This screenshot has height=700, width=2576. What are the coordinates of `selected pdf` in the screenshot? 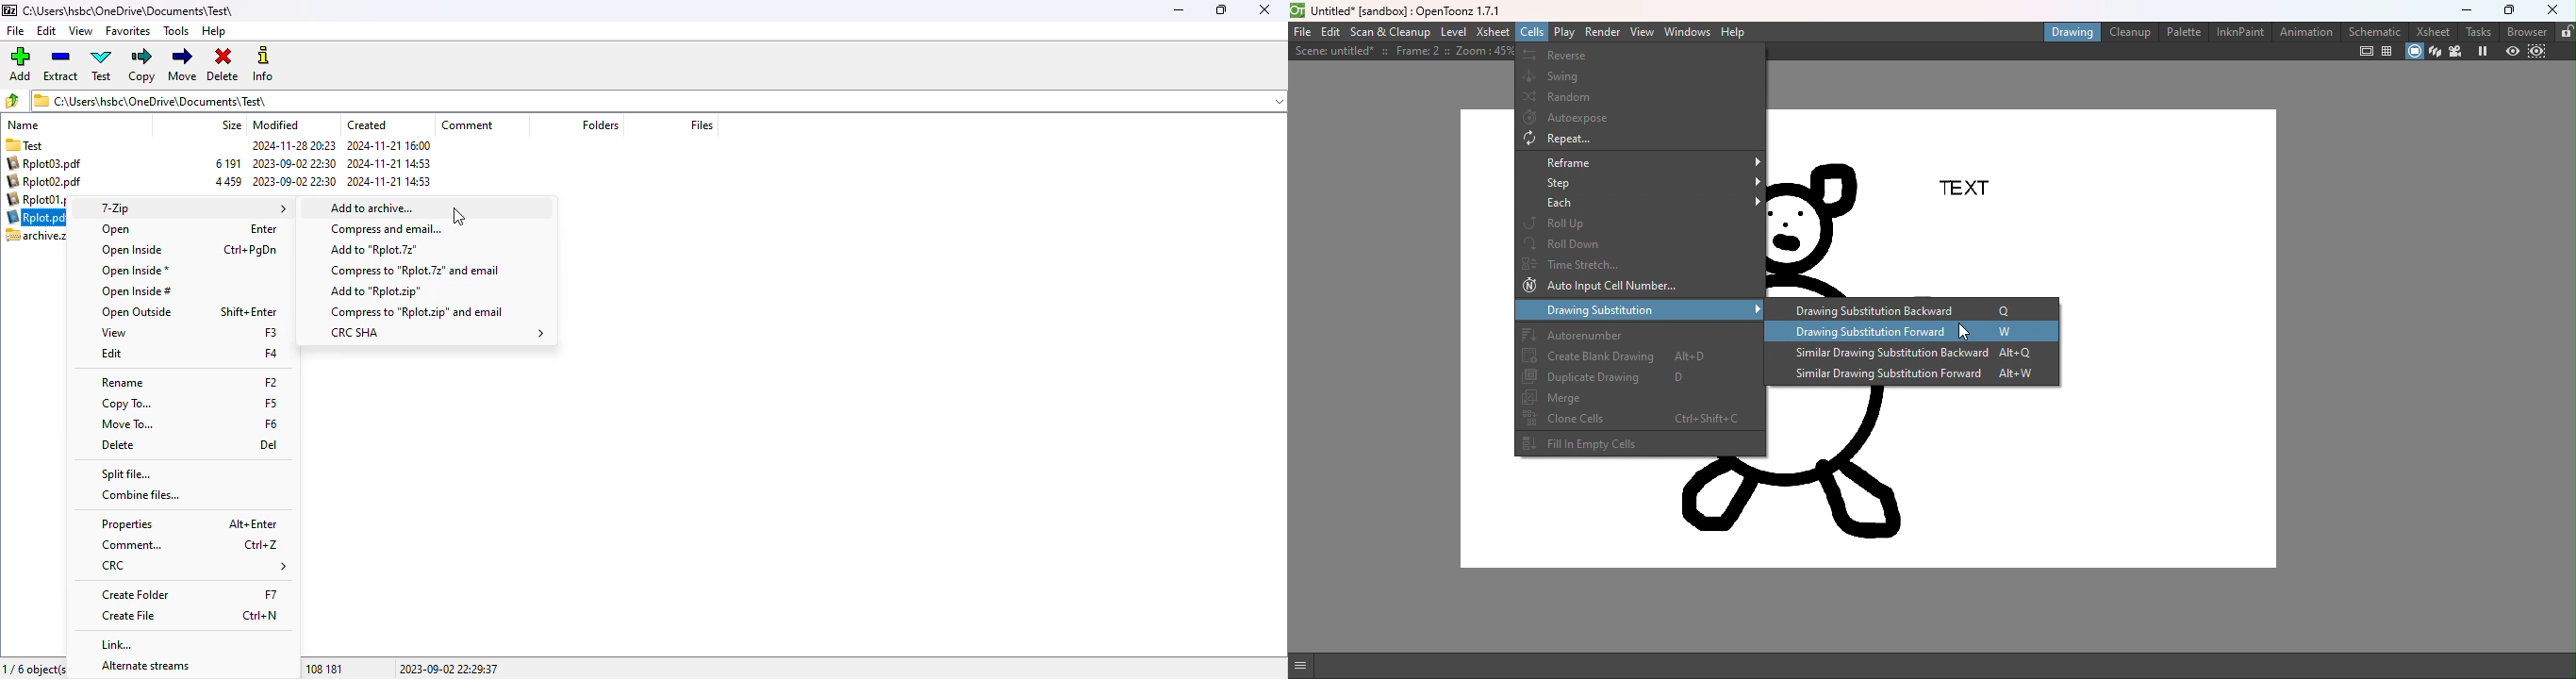 It's located at (34, 217).